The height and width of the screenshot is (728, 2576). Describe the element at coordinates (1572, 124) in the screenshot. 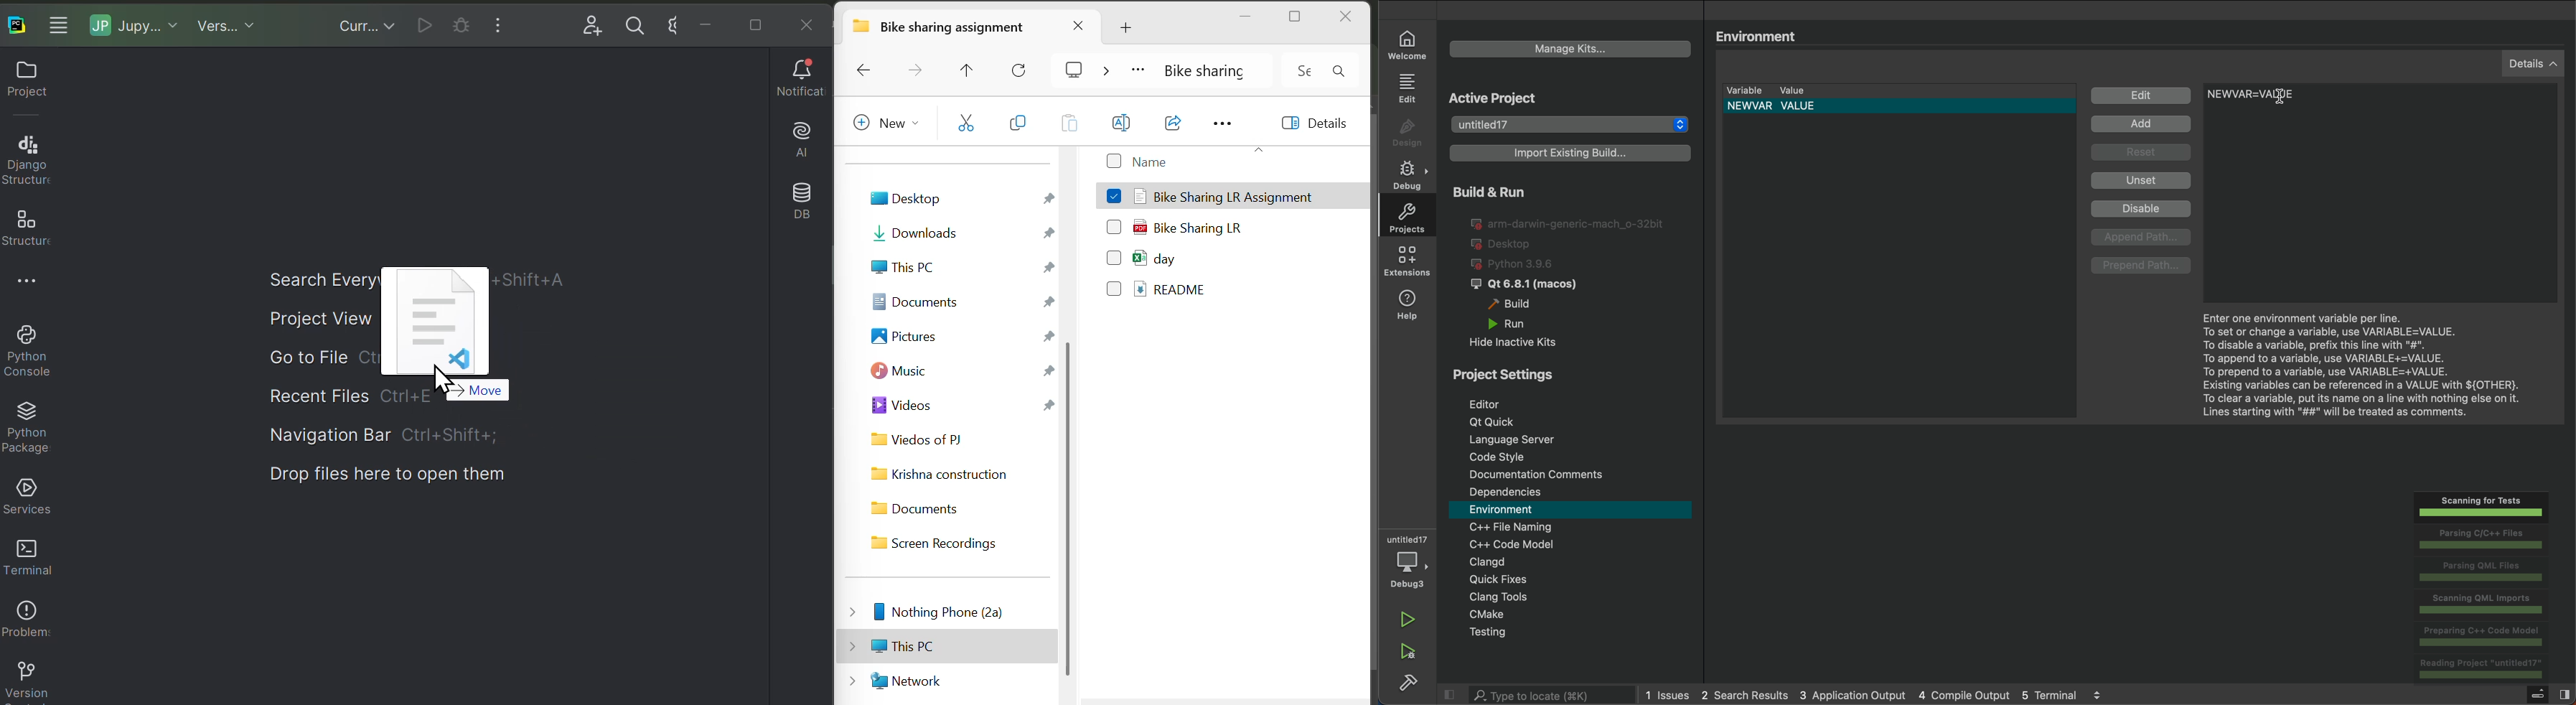

I see `projects` at that location.